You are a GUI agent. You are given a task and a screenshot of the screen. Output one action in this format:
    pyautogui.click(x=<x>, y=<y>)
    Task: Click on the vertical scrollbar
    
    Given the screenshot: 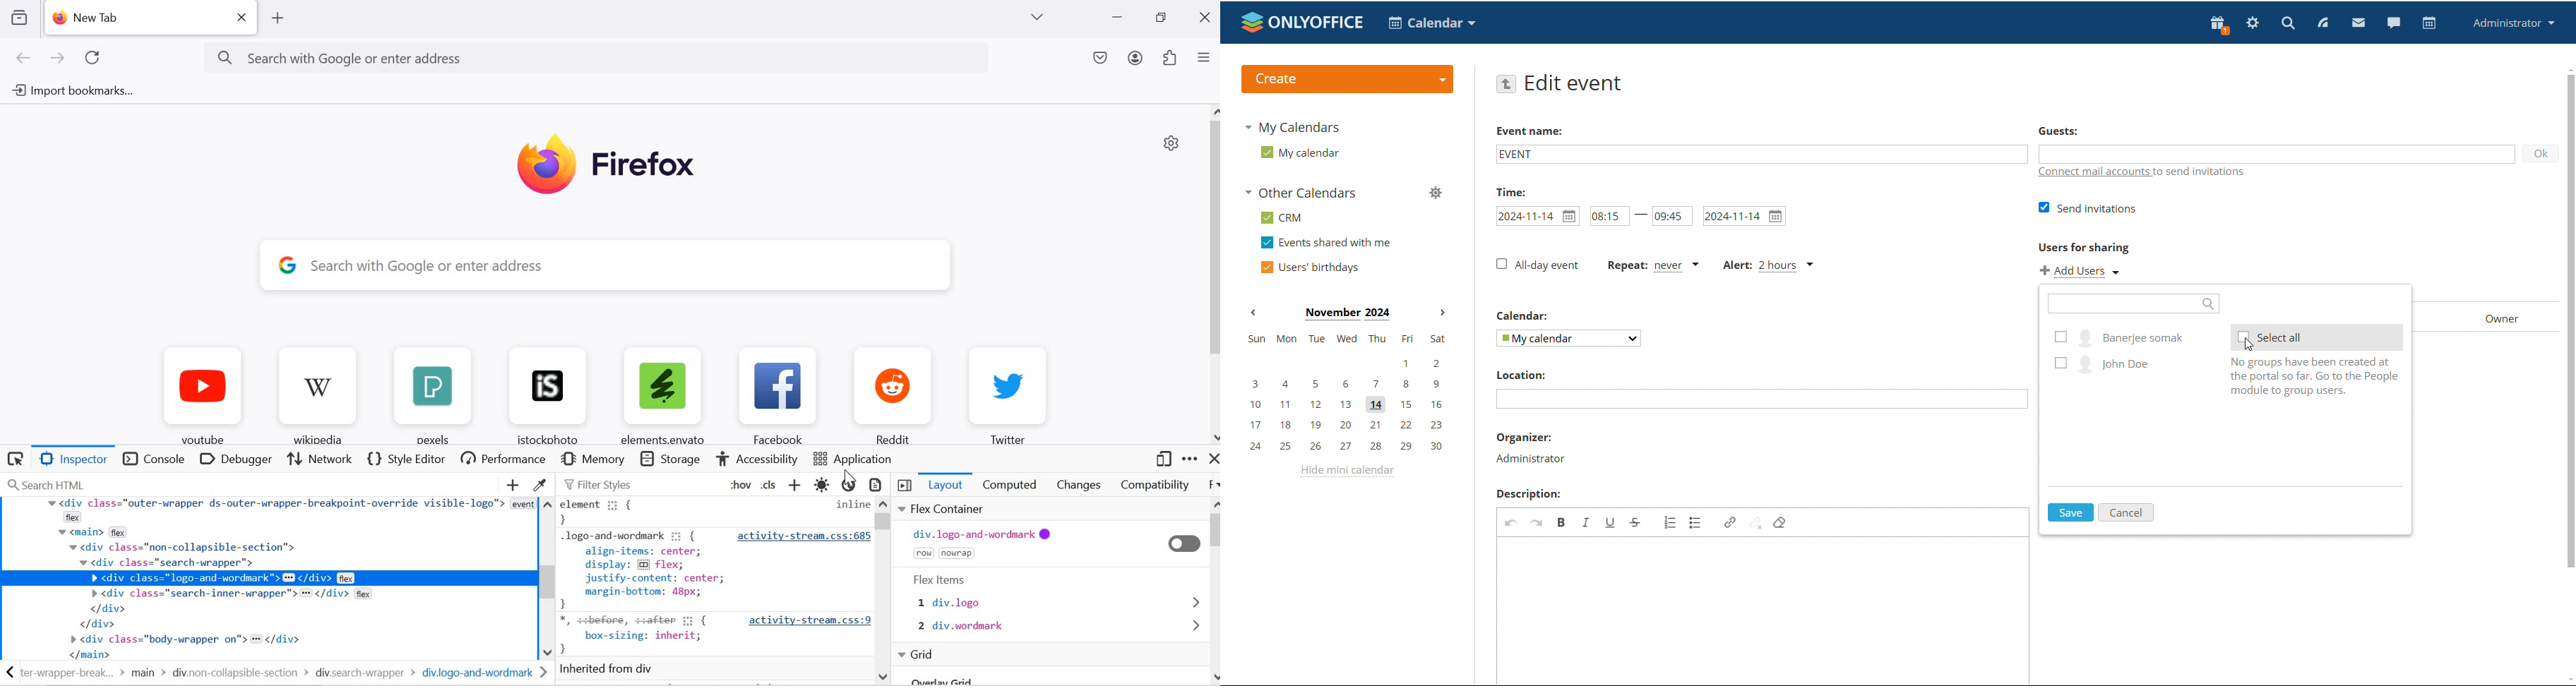 What is the action you would take?
    pyautogui.click(x=885, y=522)
    